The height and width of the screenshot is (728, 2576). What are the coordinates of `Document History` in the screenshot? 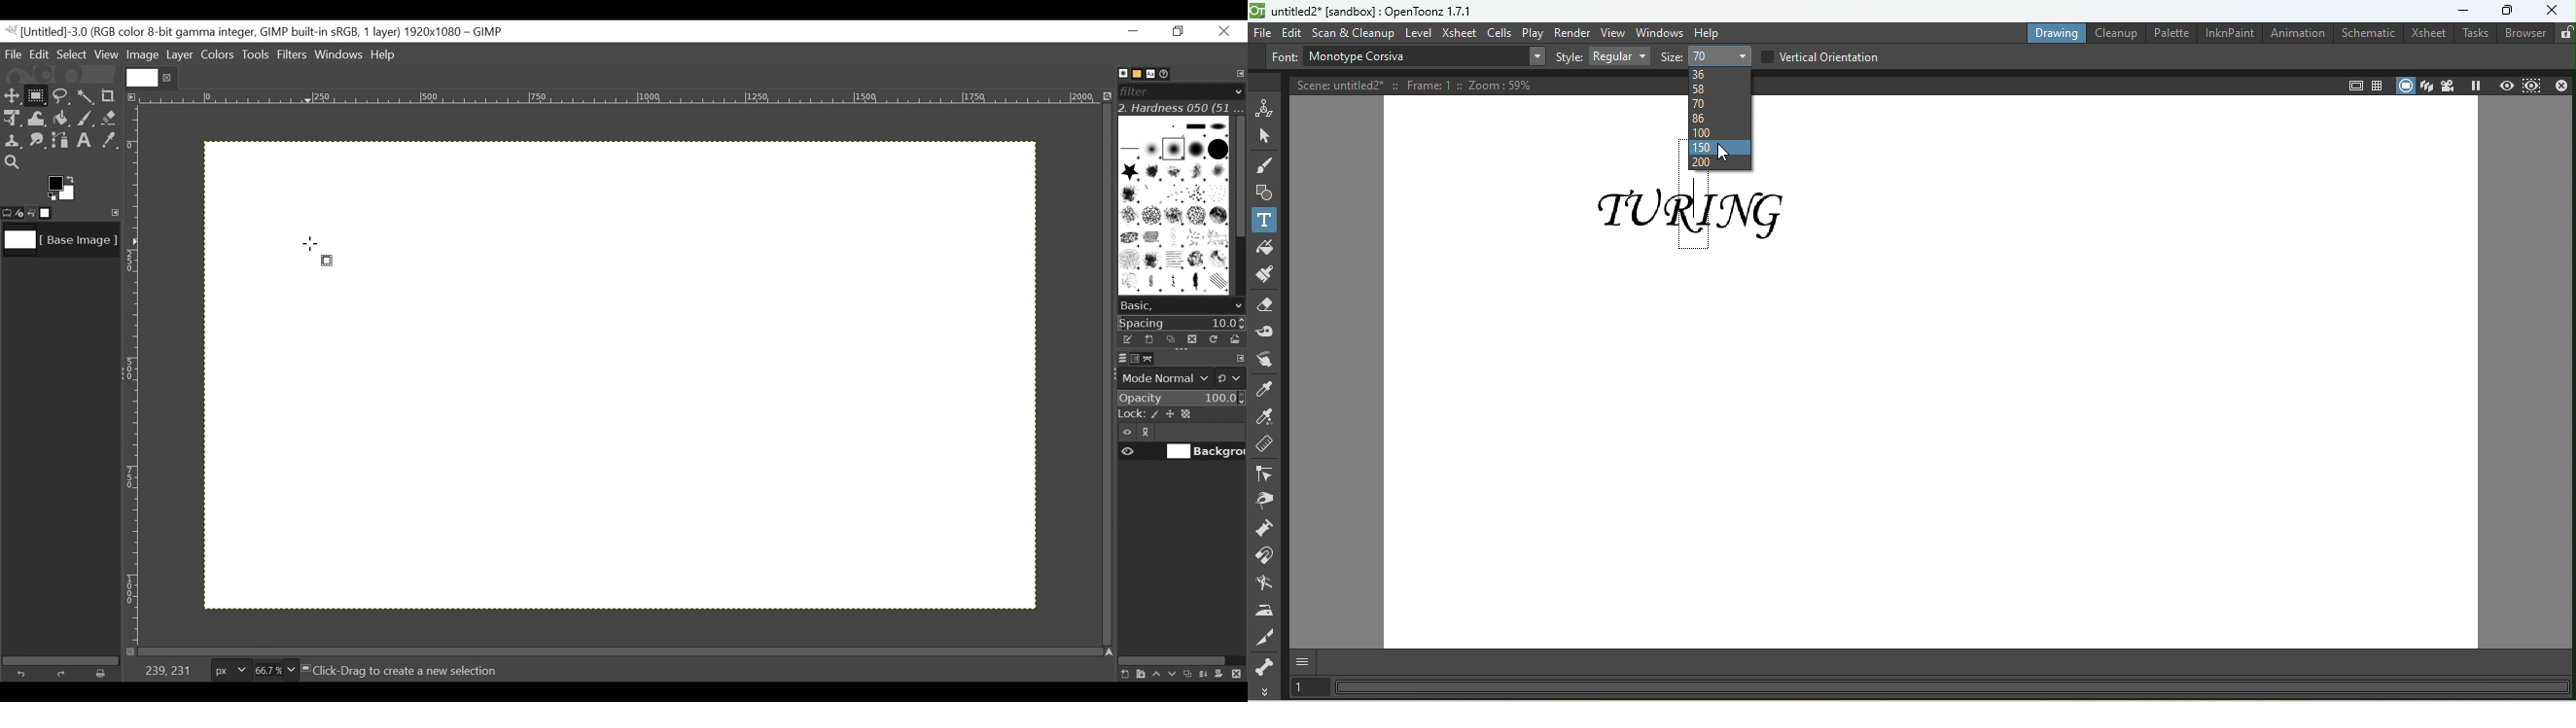 It's located at (1170, 73).